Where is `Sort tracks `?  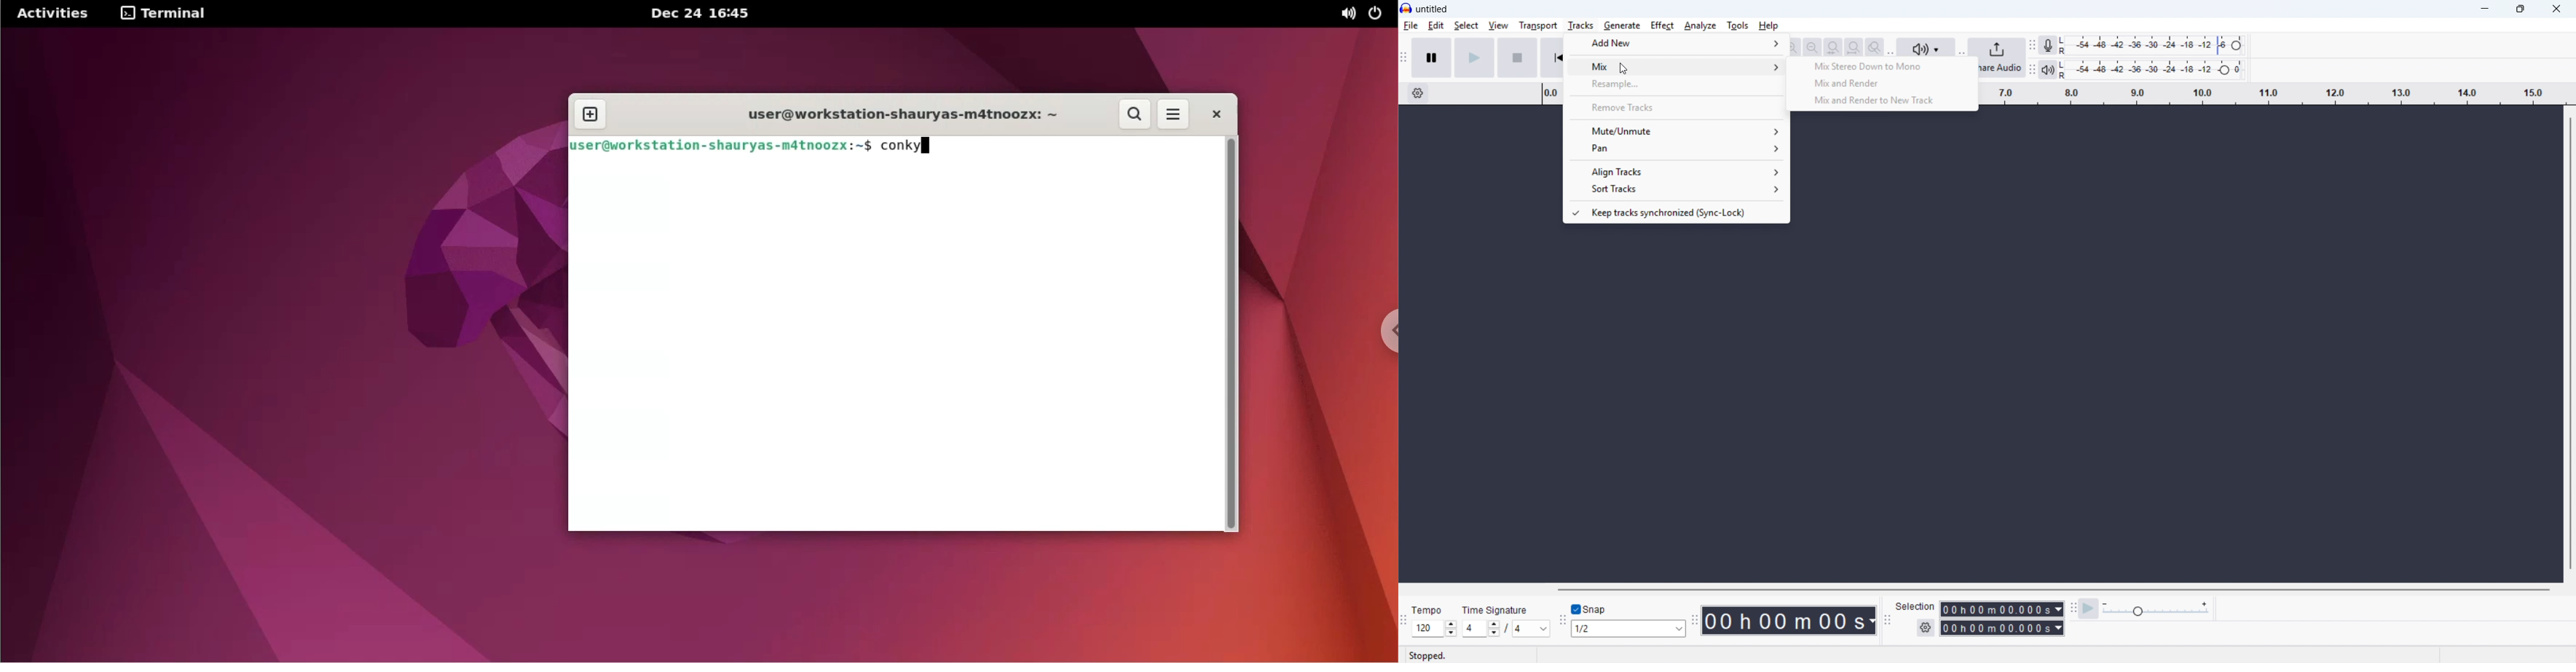
Sort tracks  is located at coordinates (1675, 190).